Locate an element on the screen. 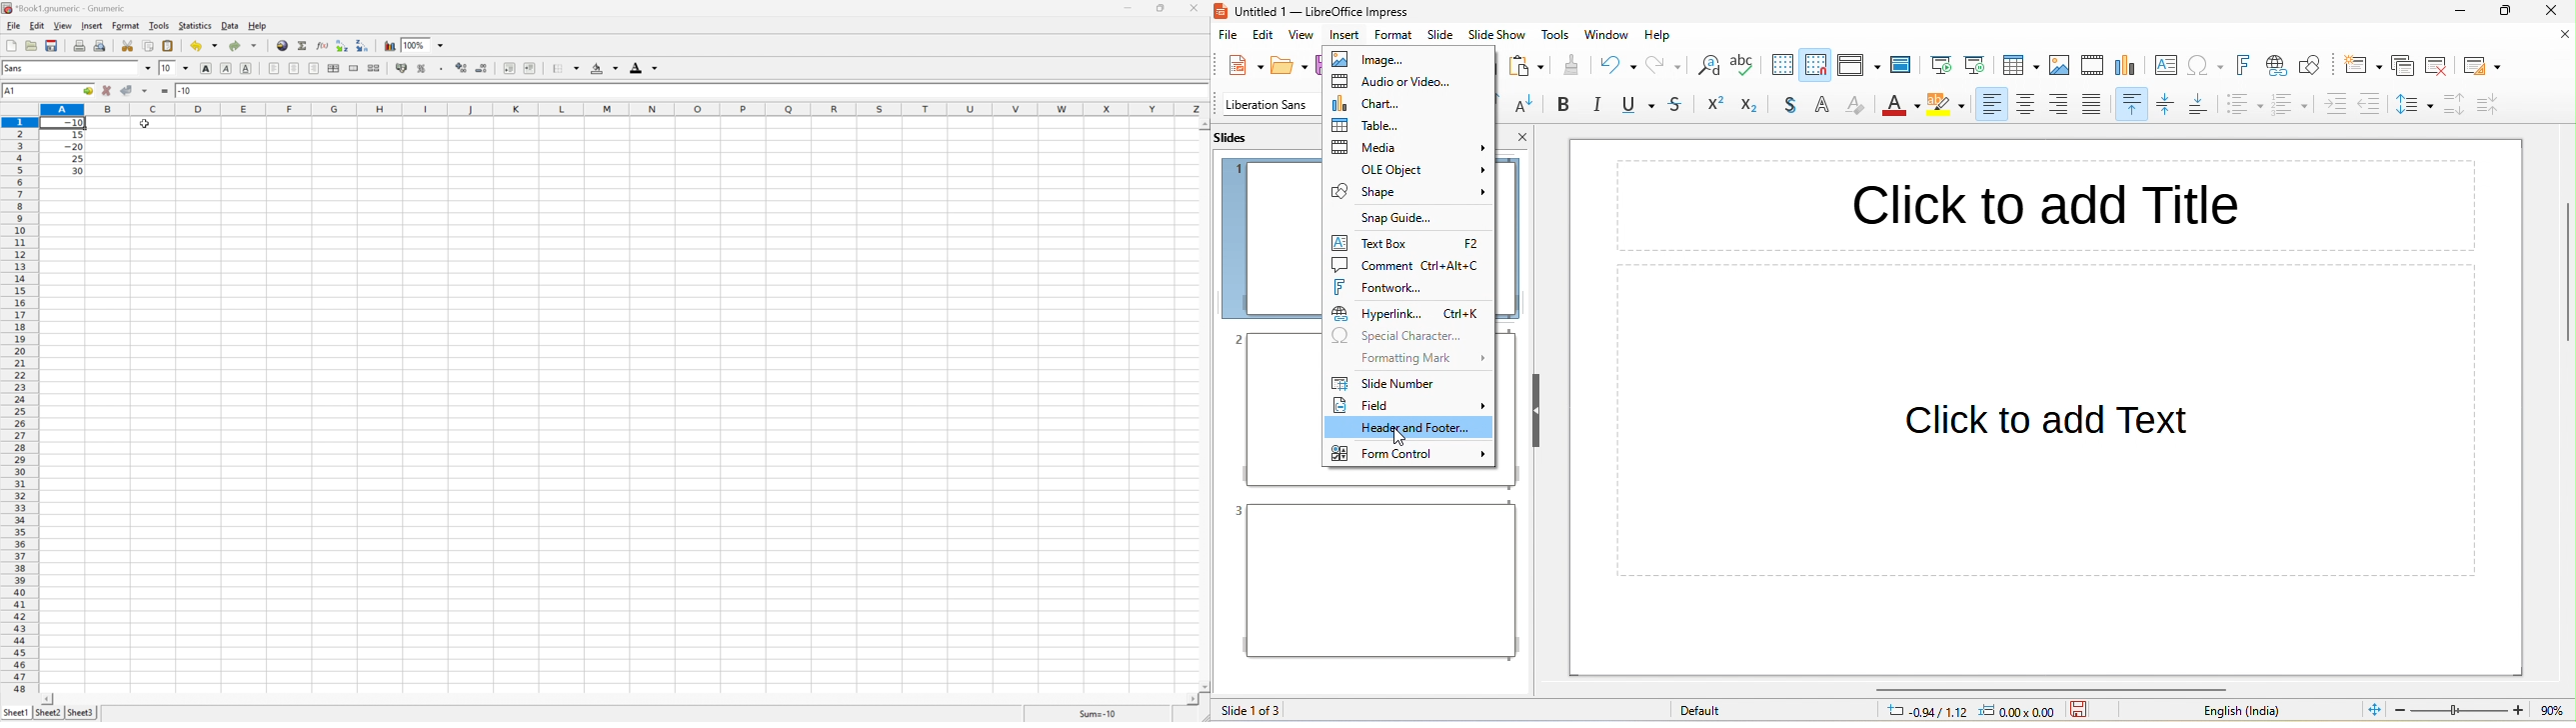 This screenshot has height=728, width=2576. Scroll up is located at coordinates (1203, 124).